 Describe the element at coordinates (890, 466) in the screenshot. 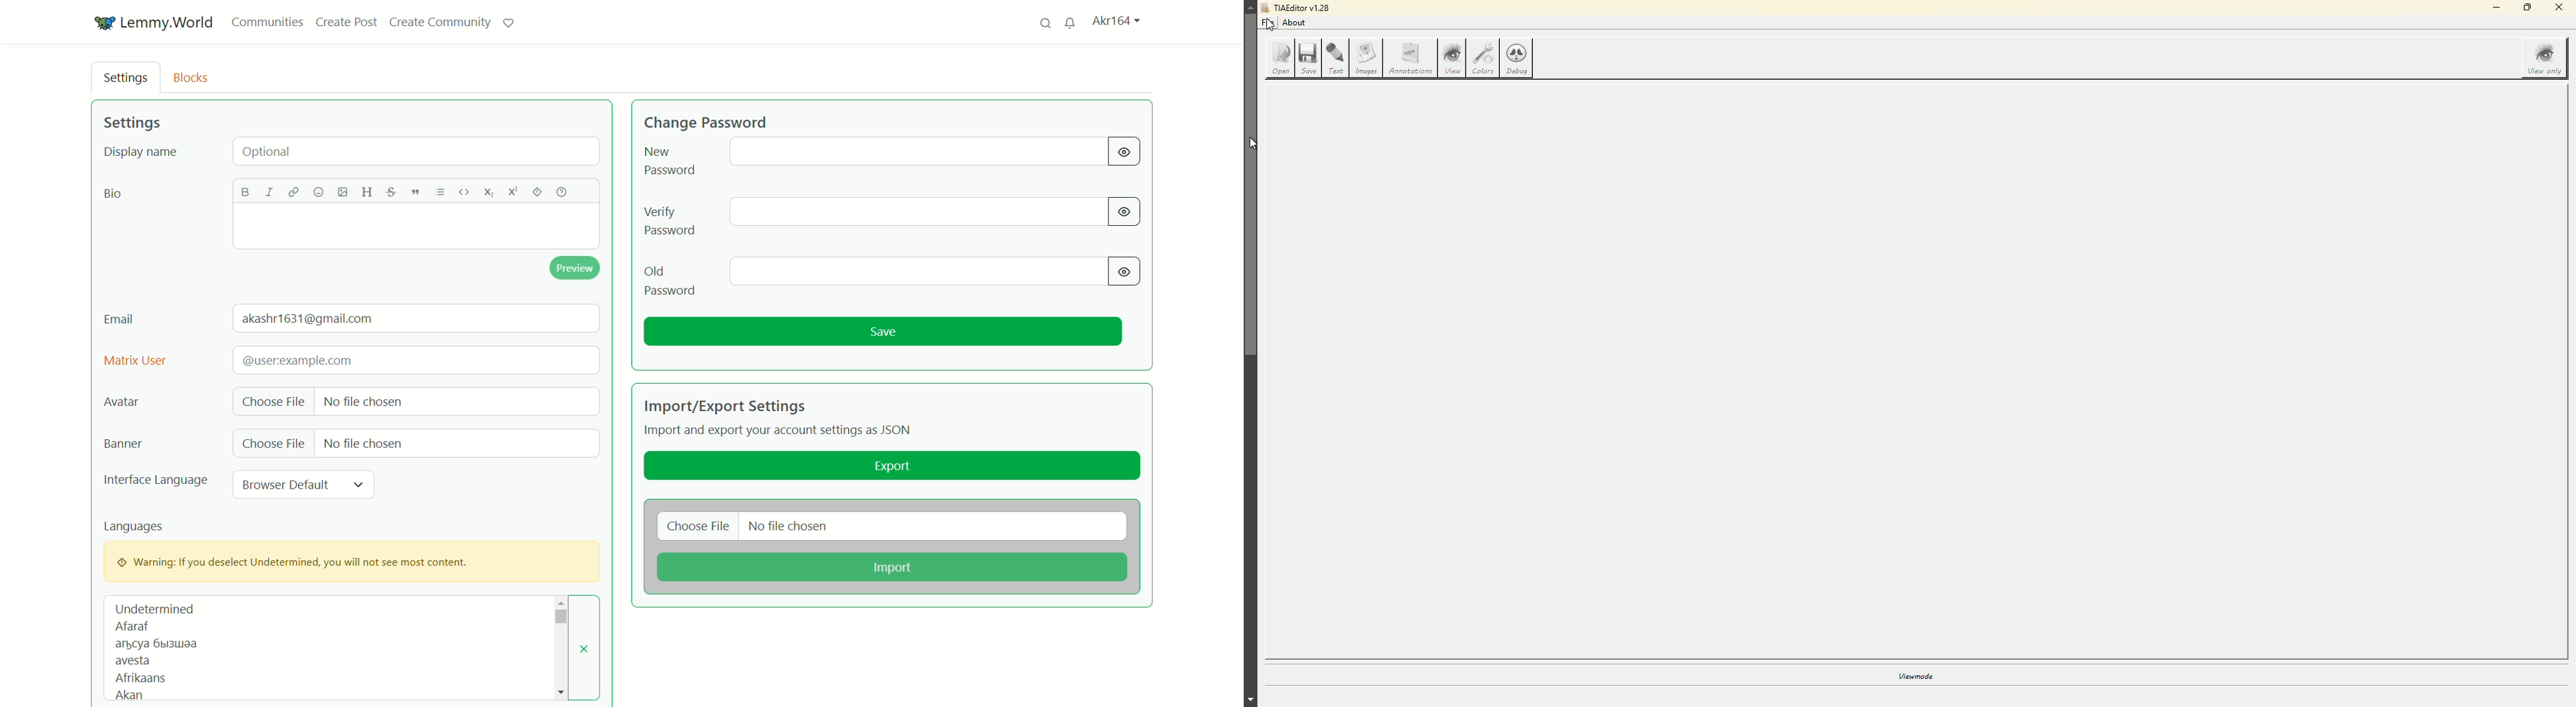

I see `export` at that location.